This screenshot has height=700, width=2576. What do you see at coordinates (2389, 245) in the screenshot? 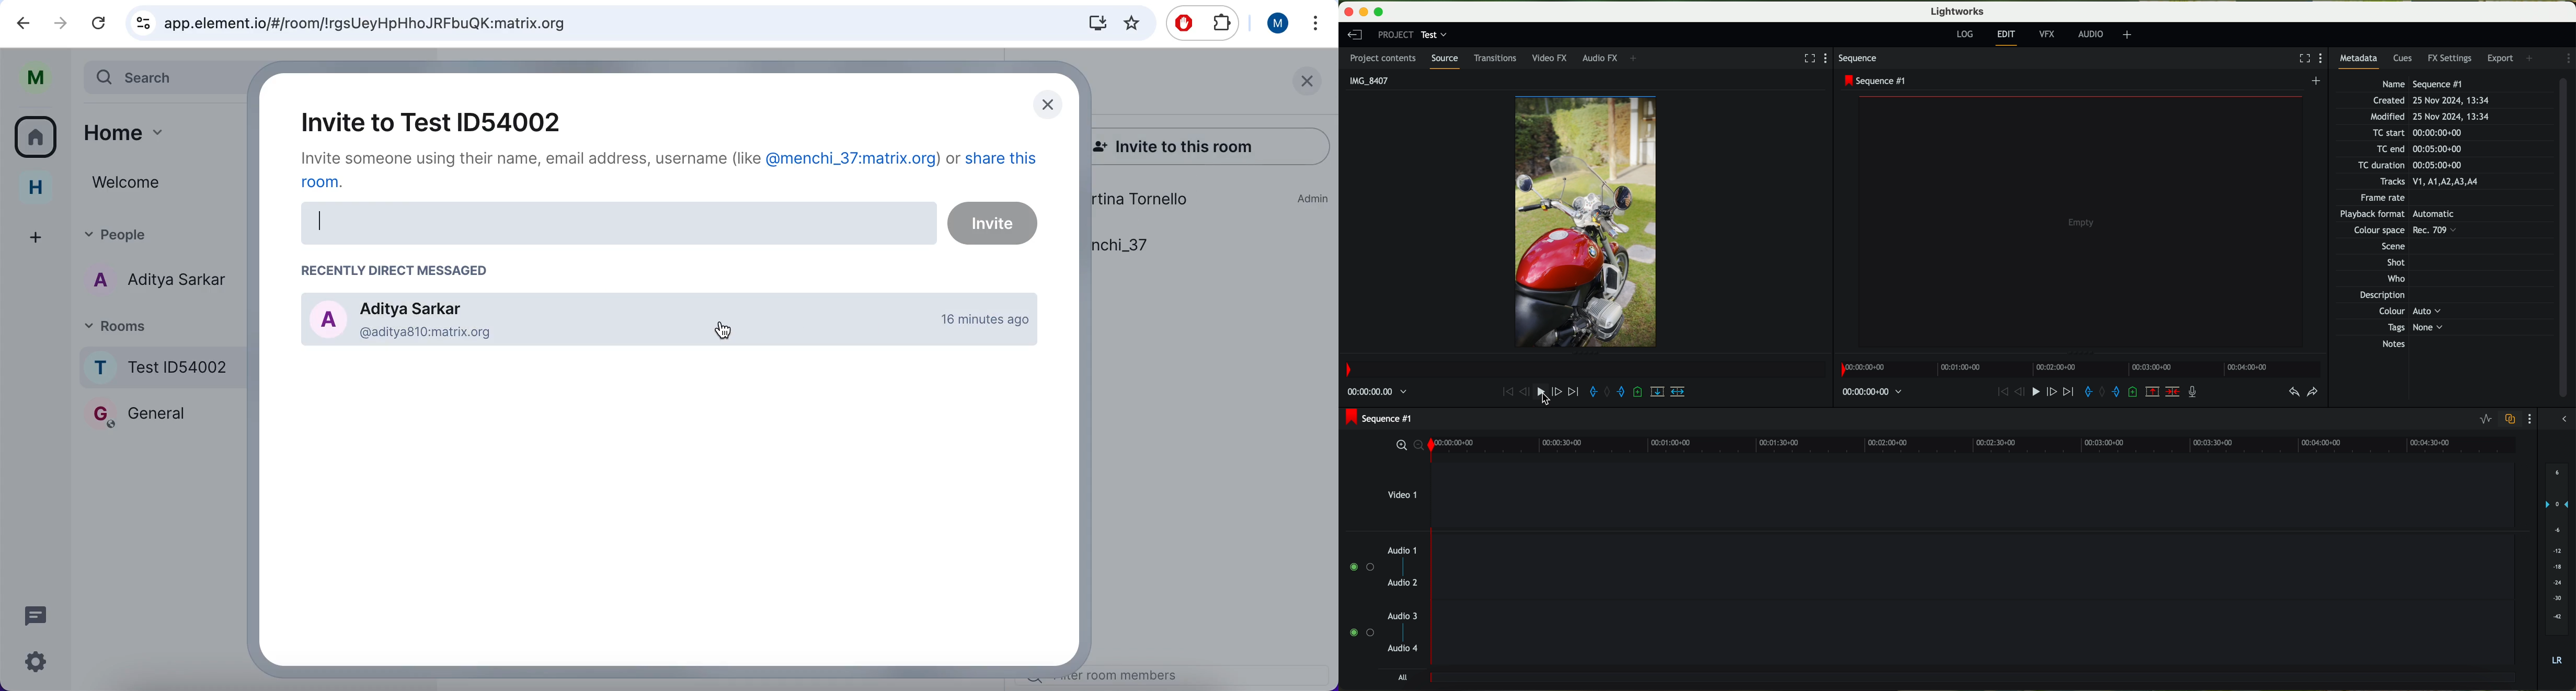
I see `` at bounding box center [2389, 245].